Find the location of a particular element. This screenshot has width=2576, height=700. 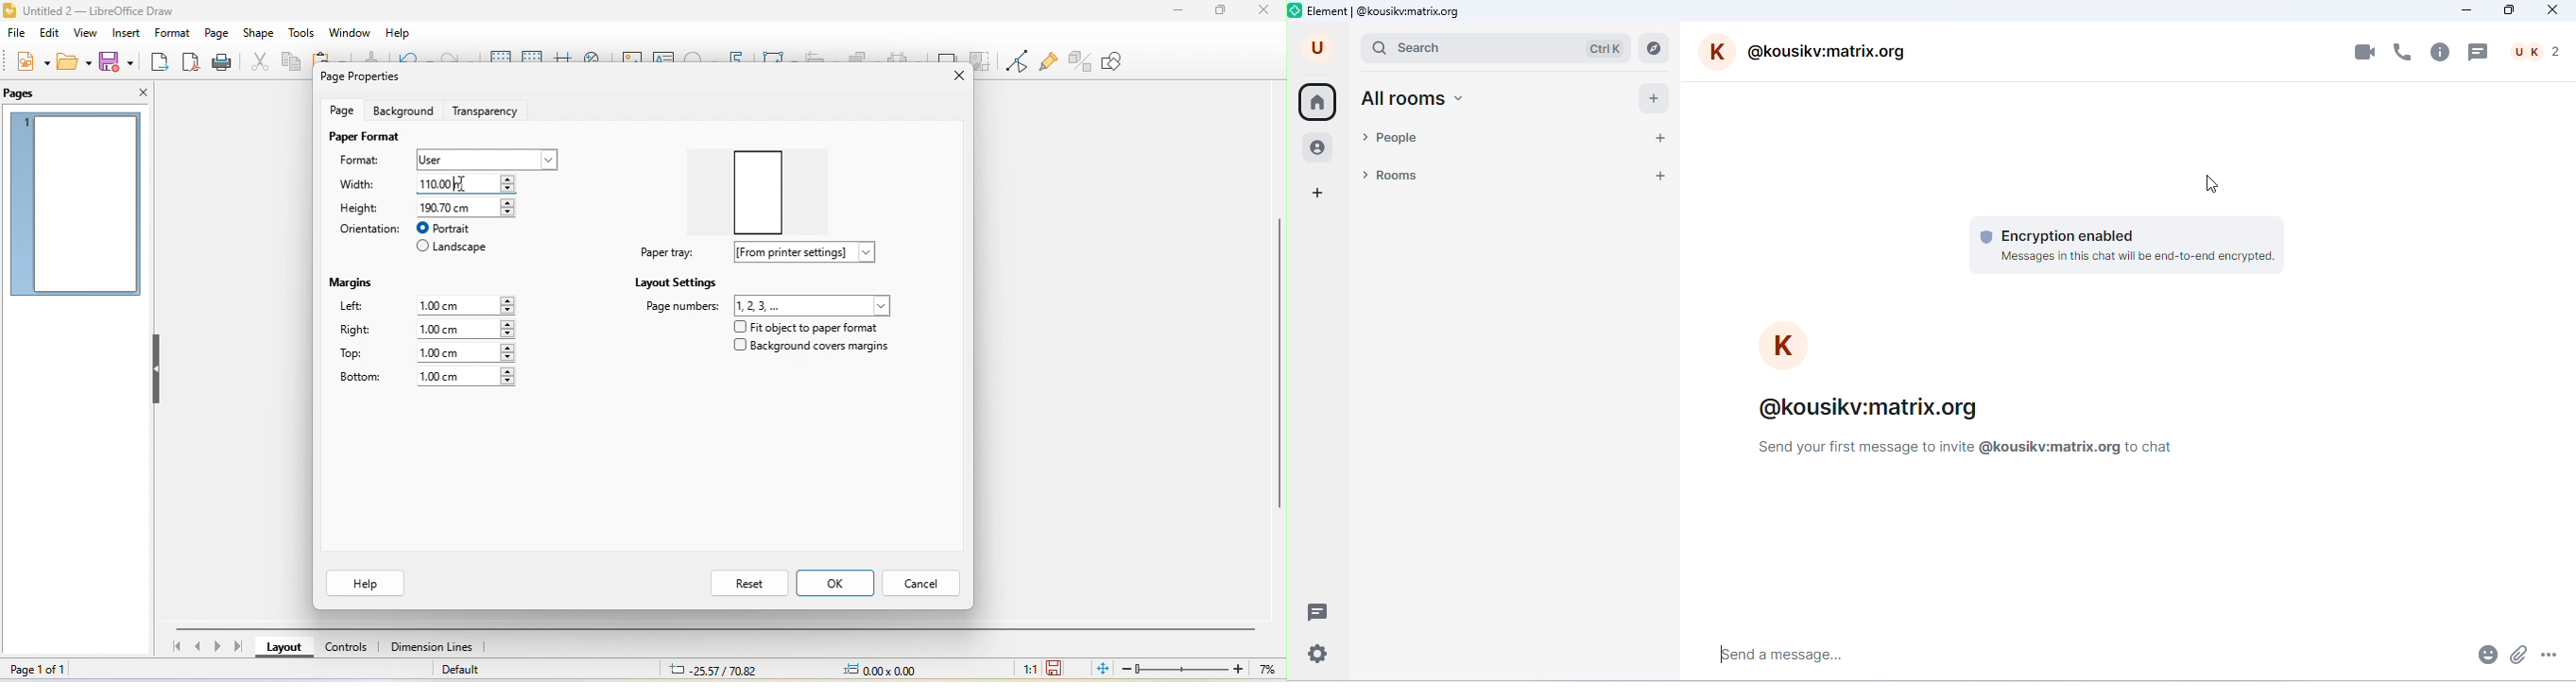

video call is located at coordinates (2366, 52).